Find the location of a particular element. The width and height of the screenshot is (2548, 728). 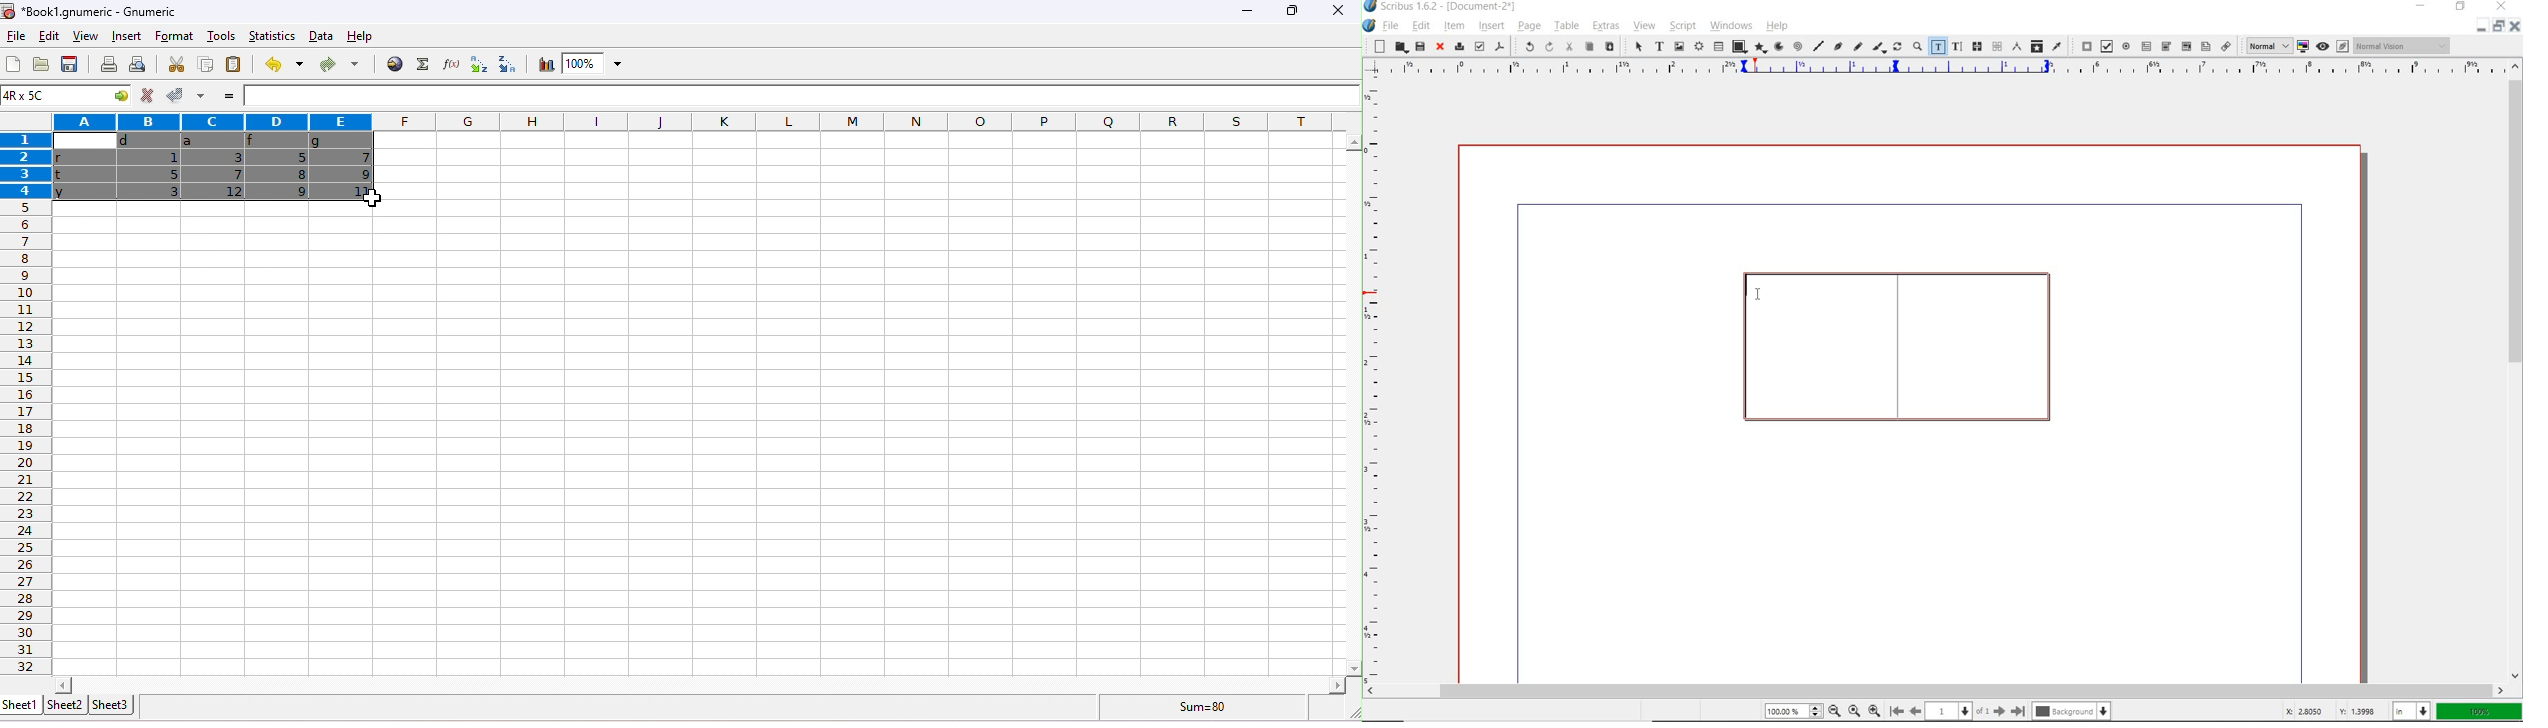

item is located at coordinates (1456, 26).